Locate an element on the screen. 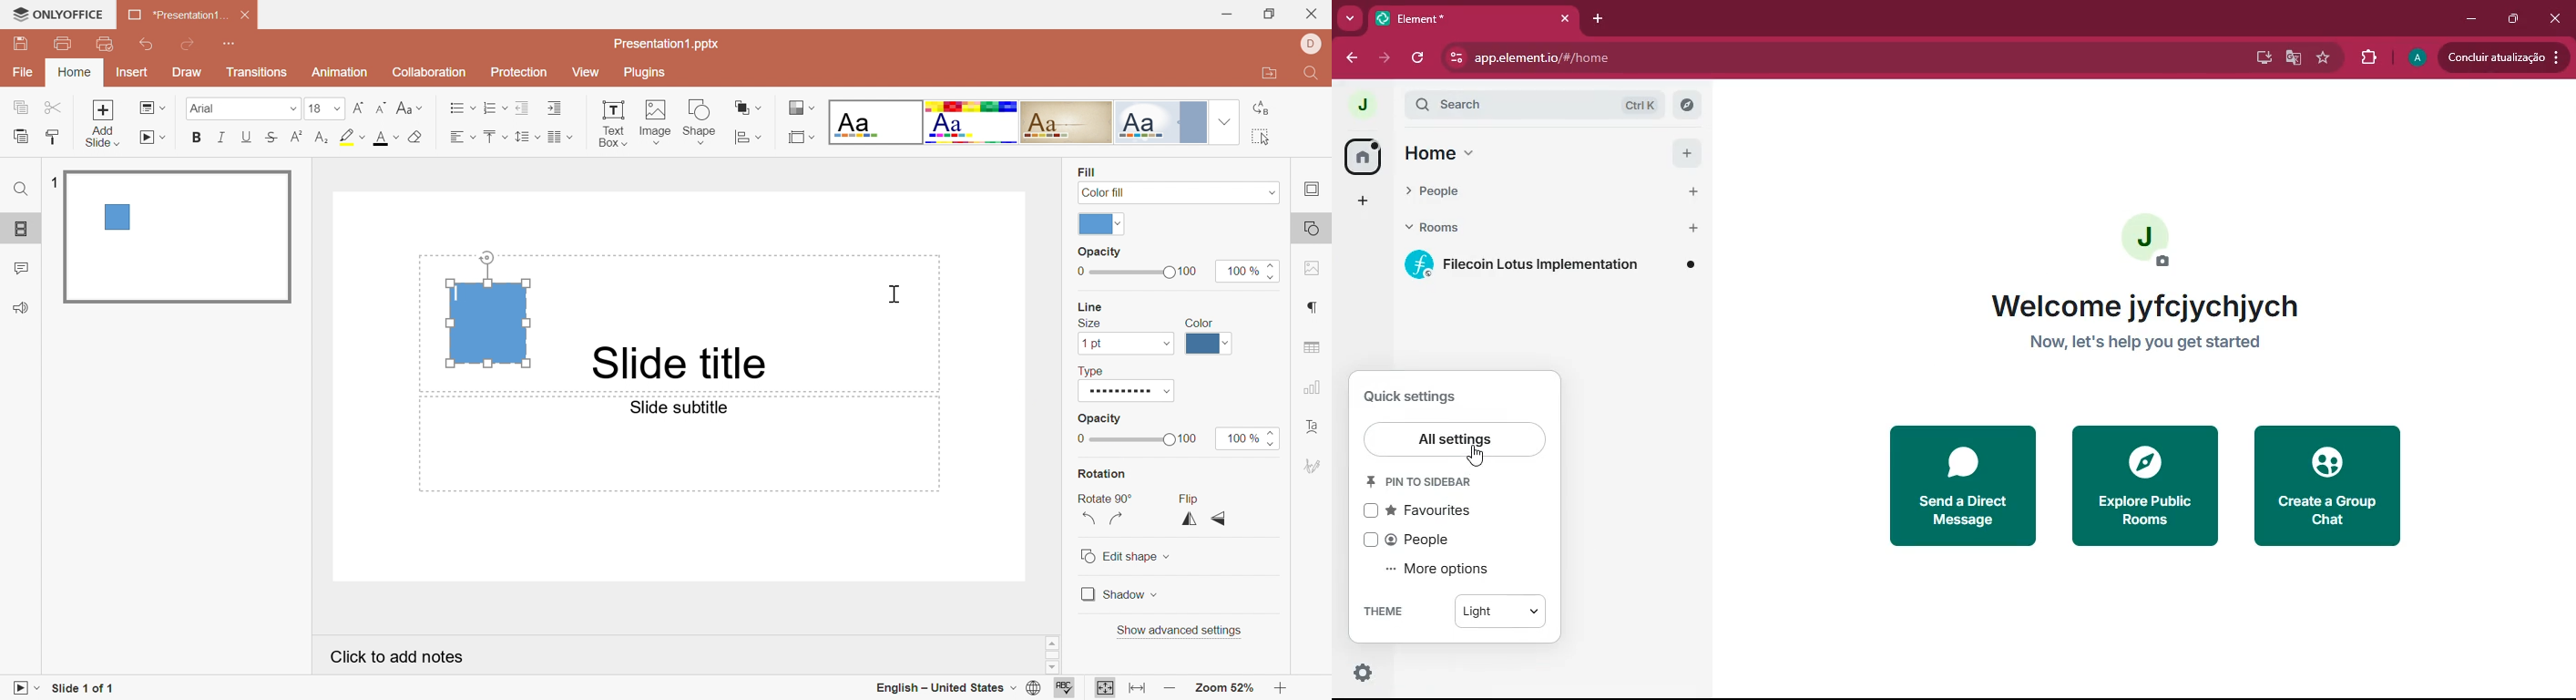  Align Top is located at coordinates (493, 137).